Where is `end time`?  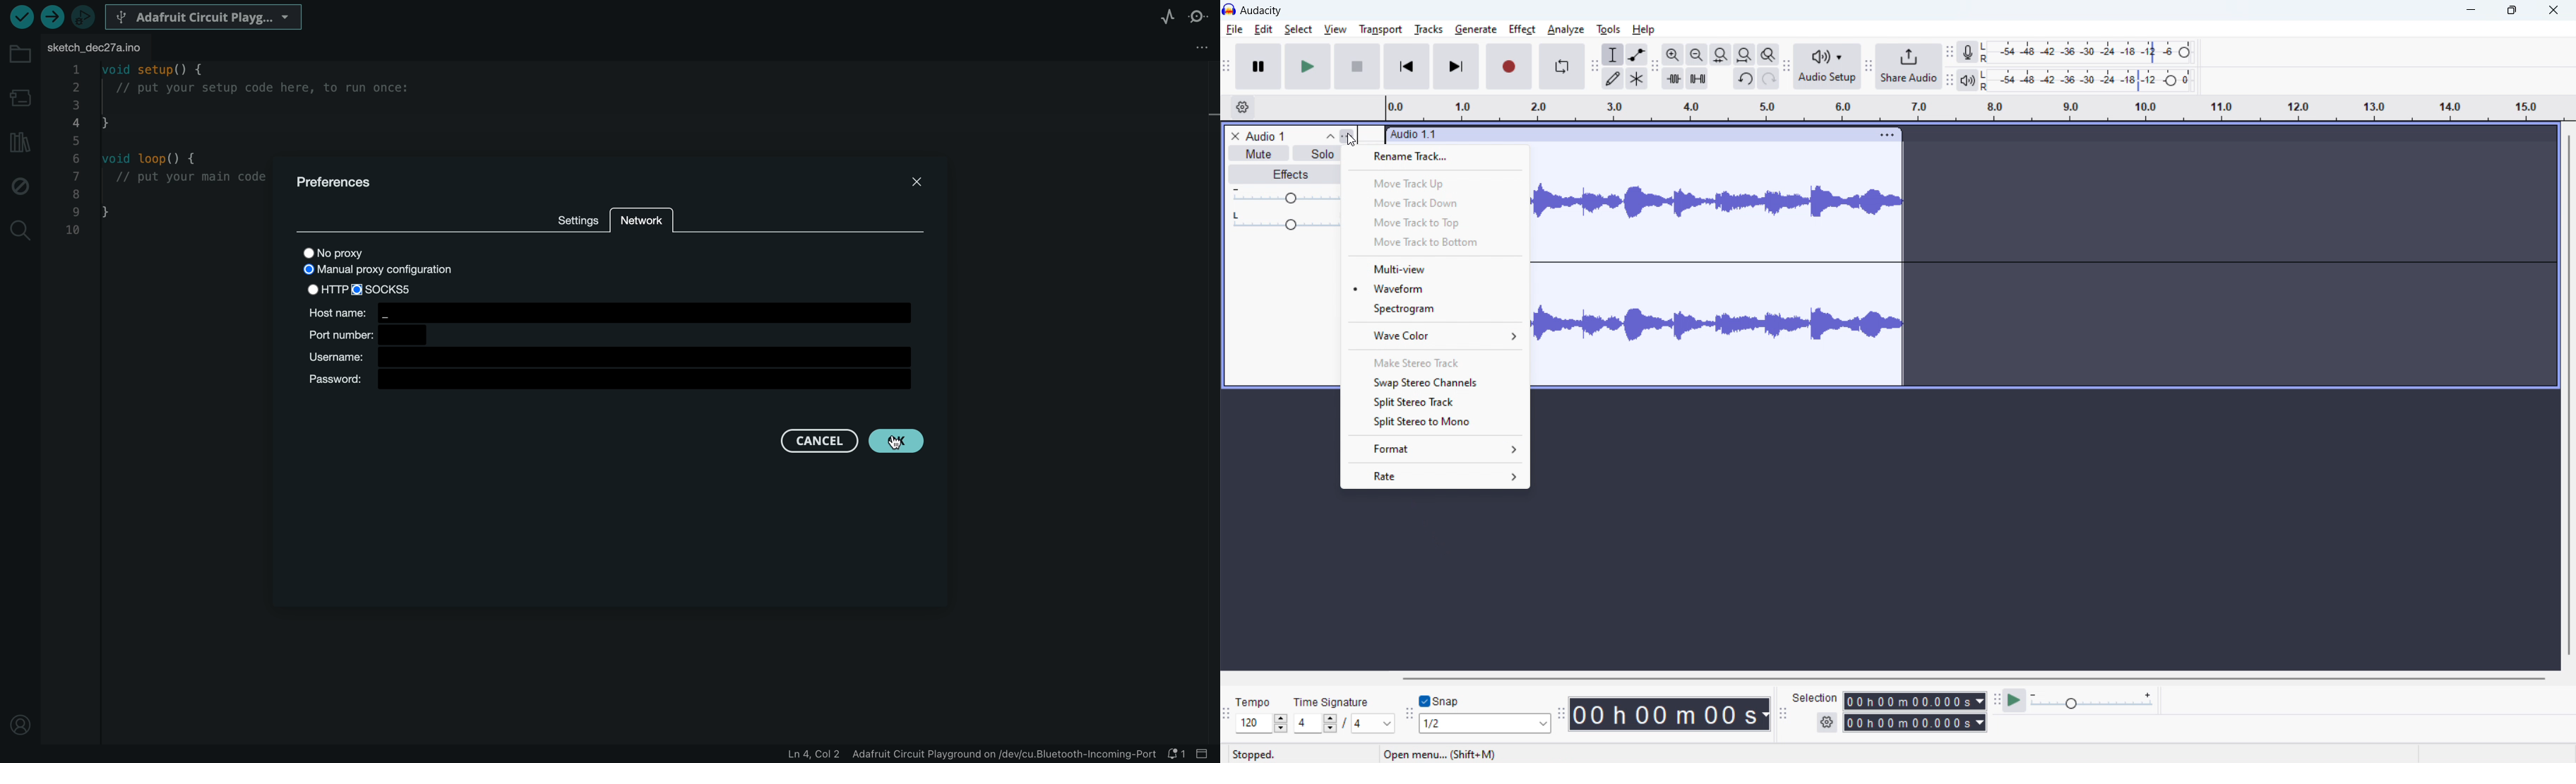
end time is located at coordinates (1915, 723).